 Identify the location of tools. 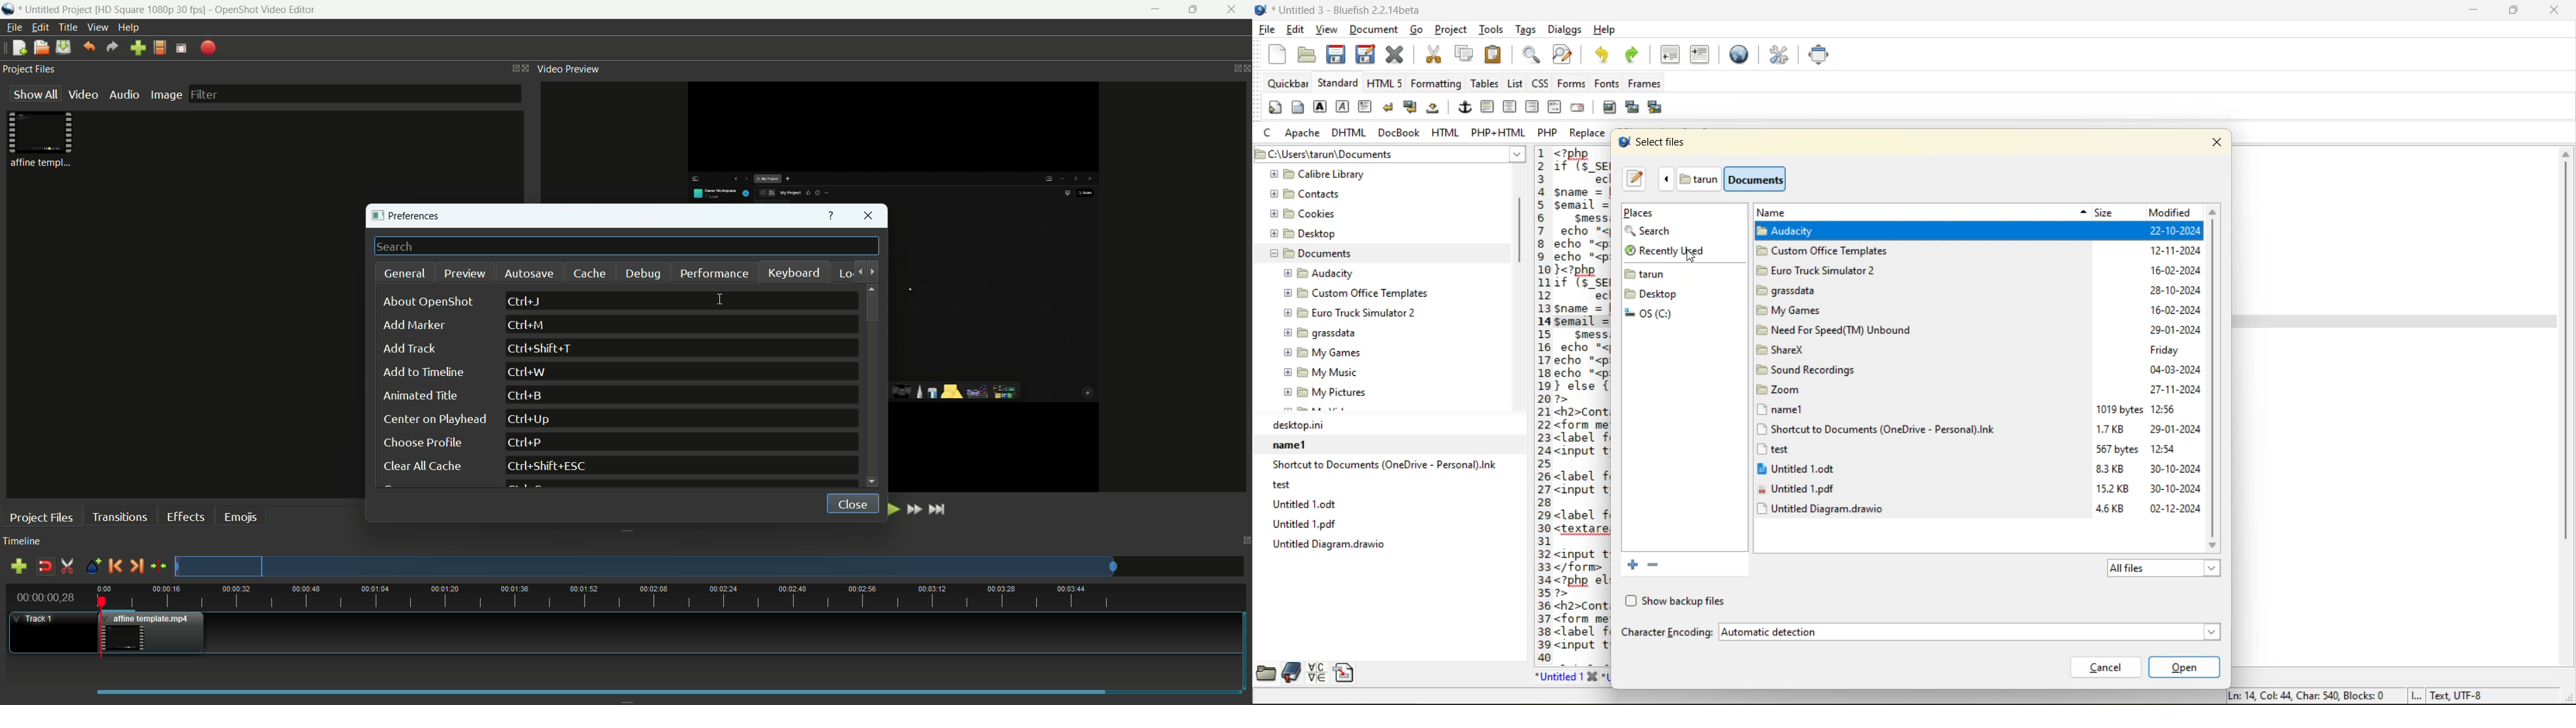
(1492, 29).